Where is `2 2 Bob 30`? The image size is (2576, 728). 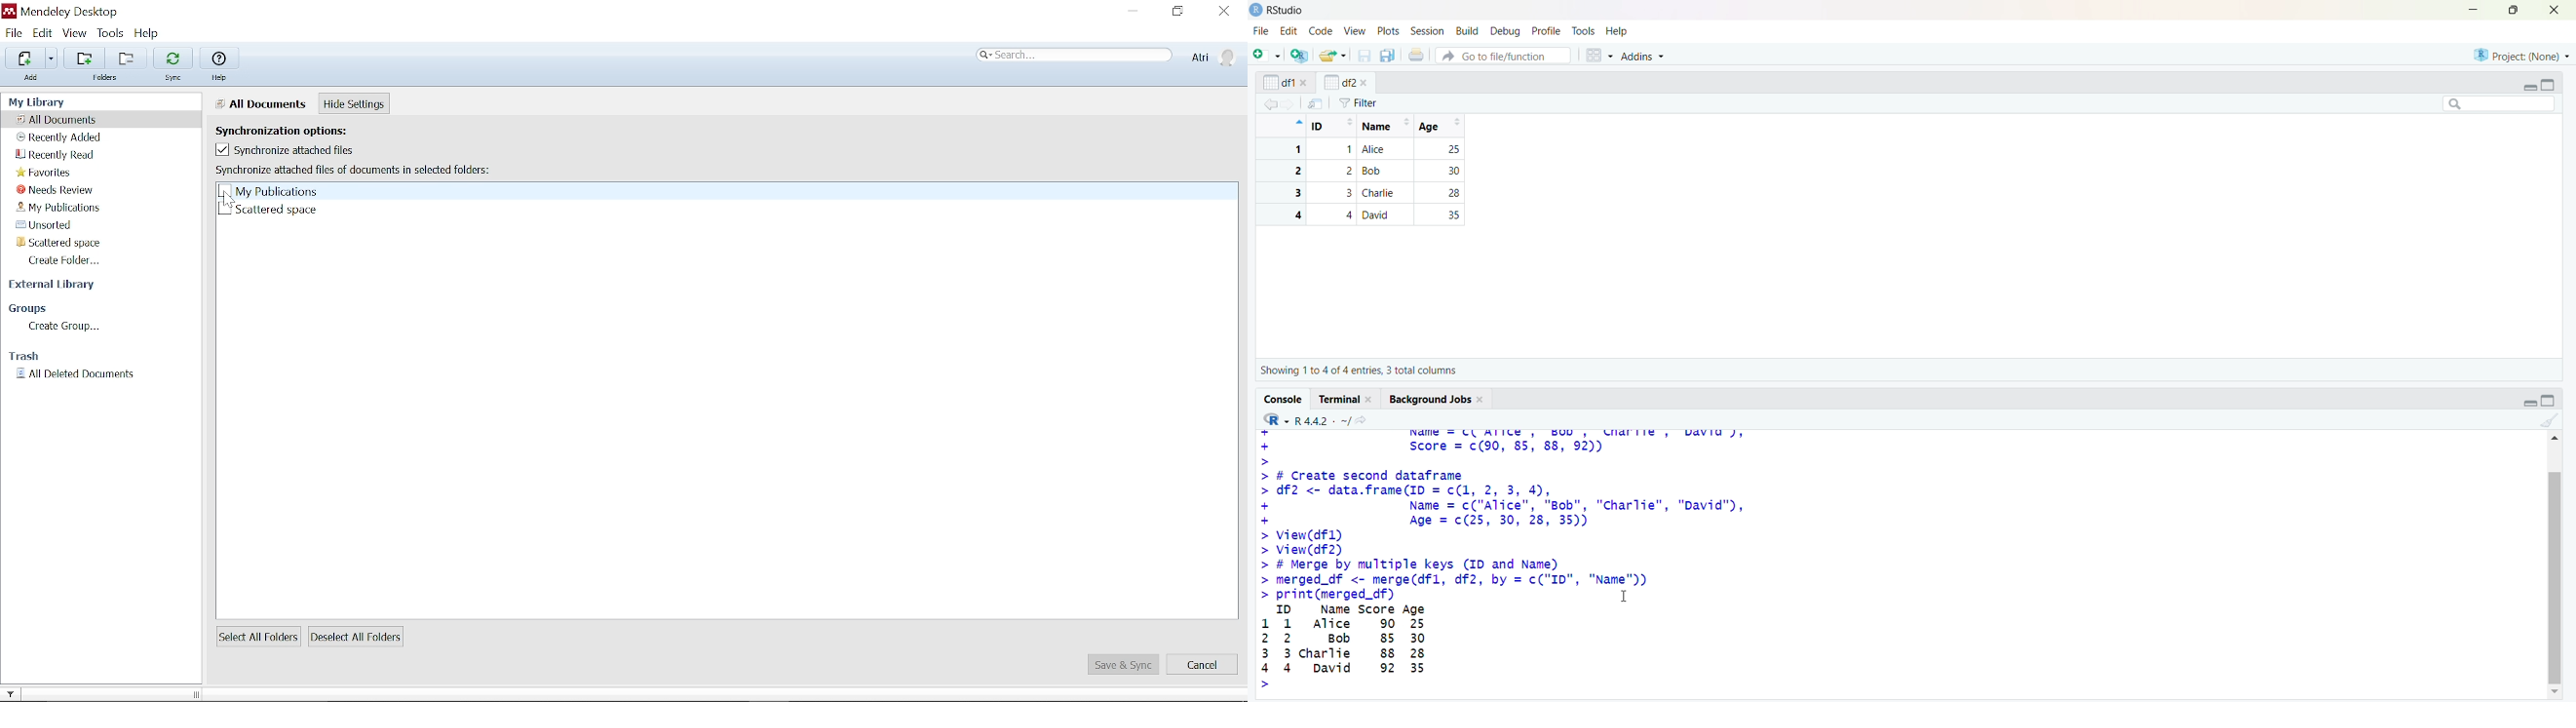 2 2 Bob 30 is located at coordinates (1367, 171).